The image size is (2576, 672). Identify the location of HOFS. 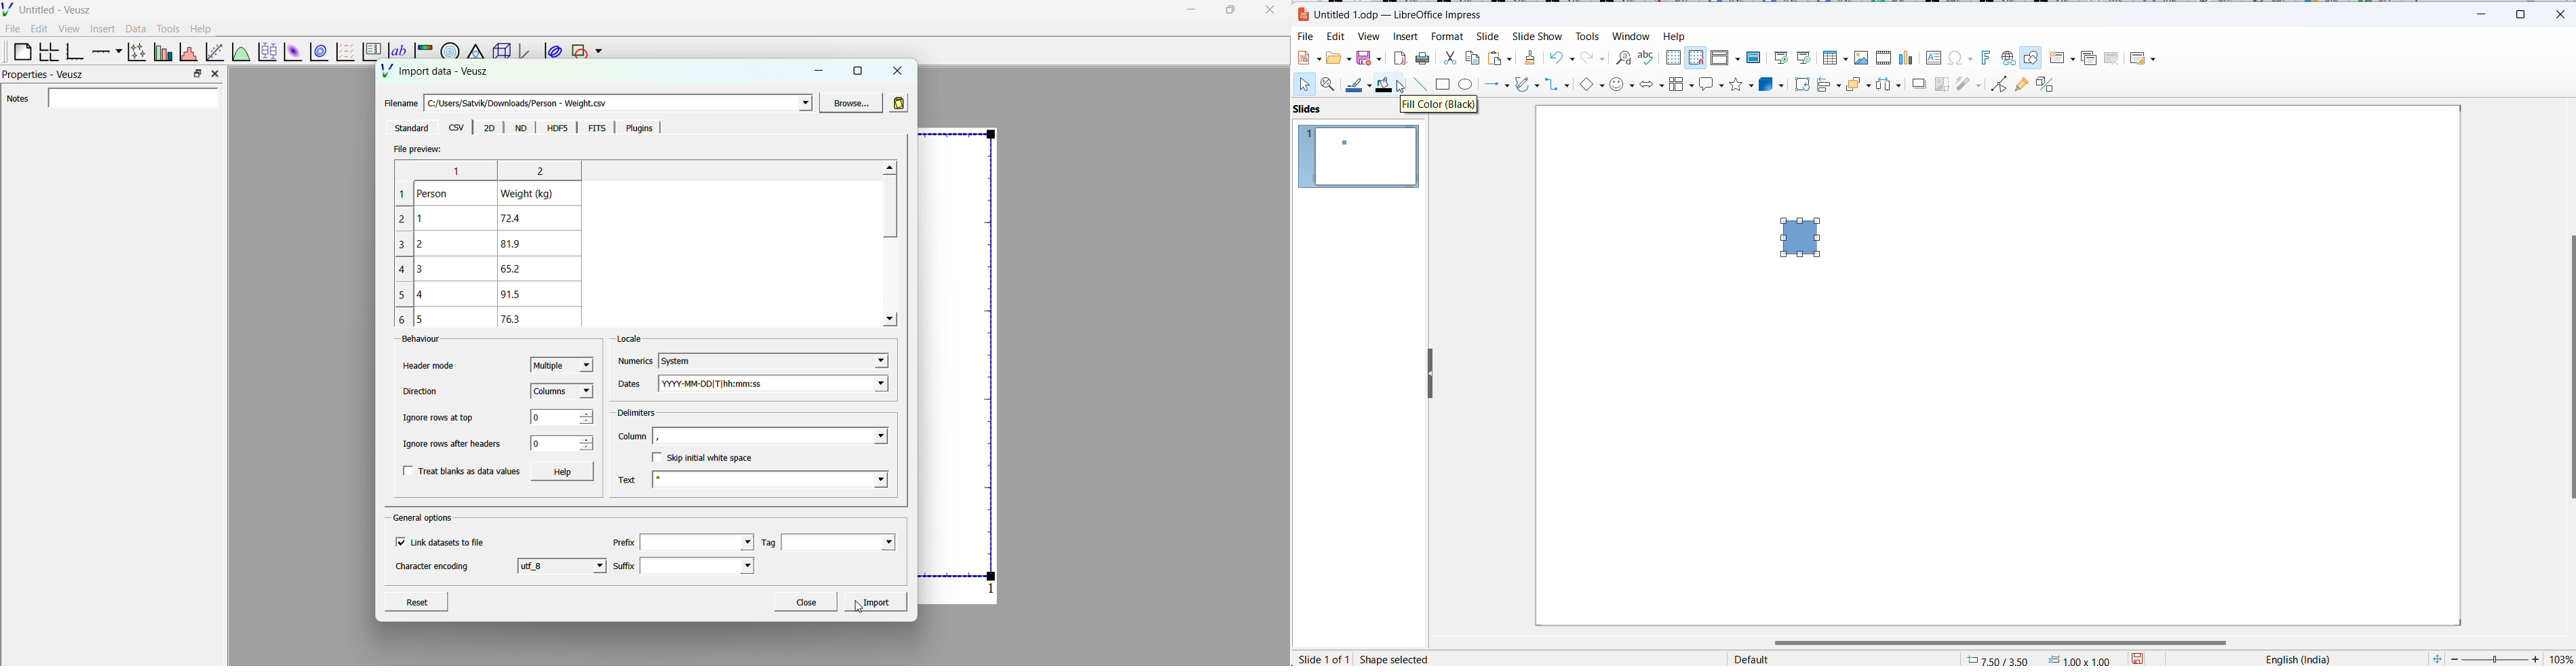
(556, 128).